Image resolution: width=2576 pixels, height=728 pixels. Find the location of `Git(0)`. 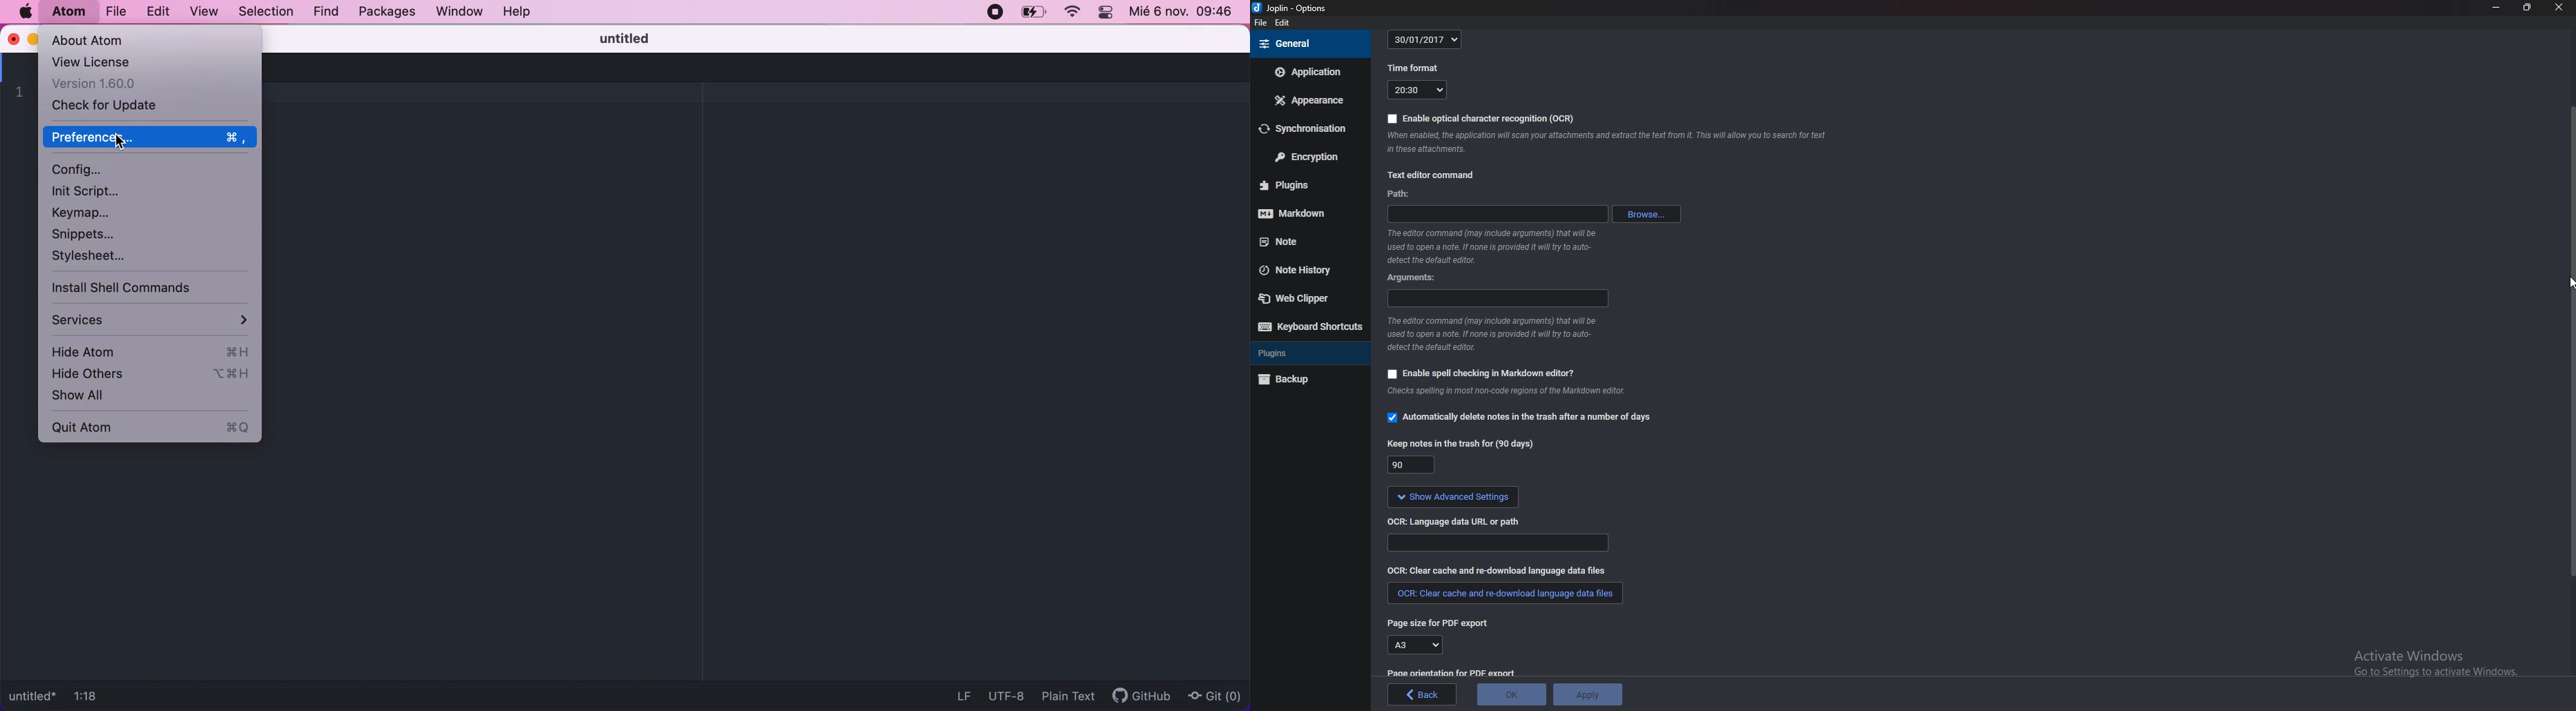

Git(0) is located at coordinates (1217, 696).